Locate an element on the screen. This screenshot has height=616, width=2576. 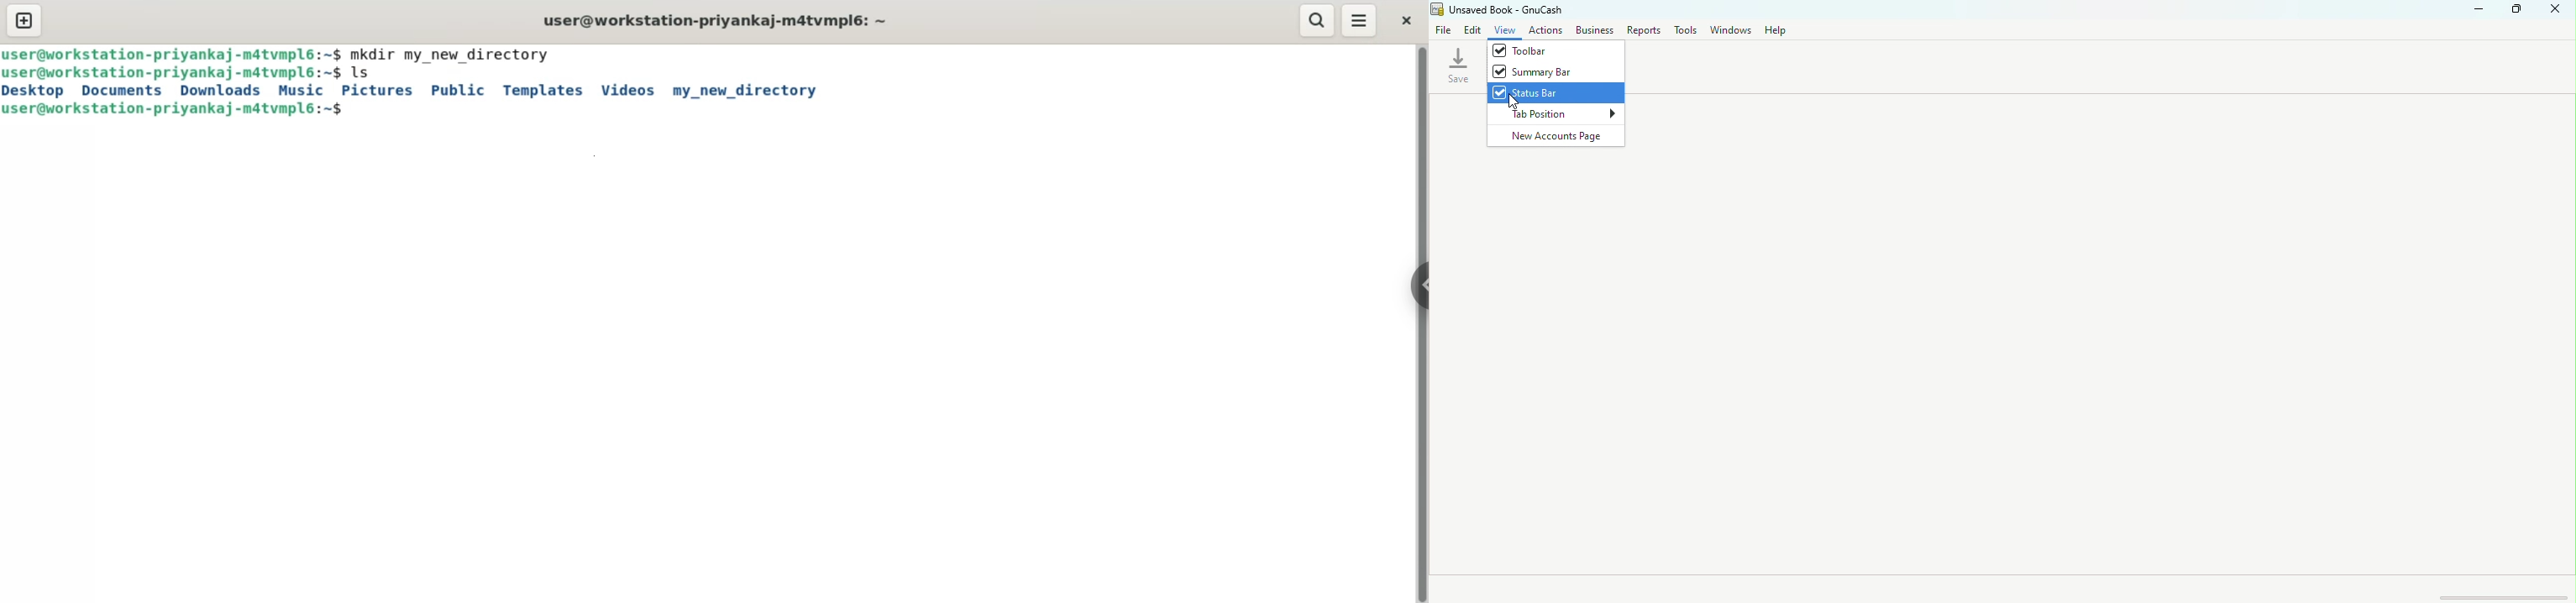
Edit is located at coordinates (1472, 31).